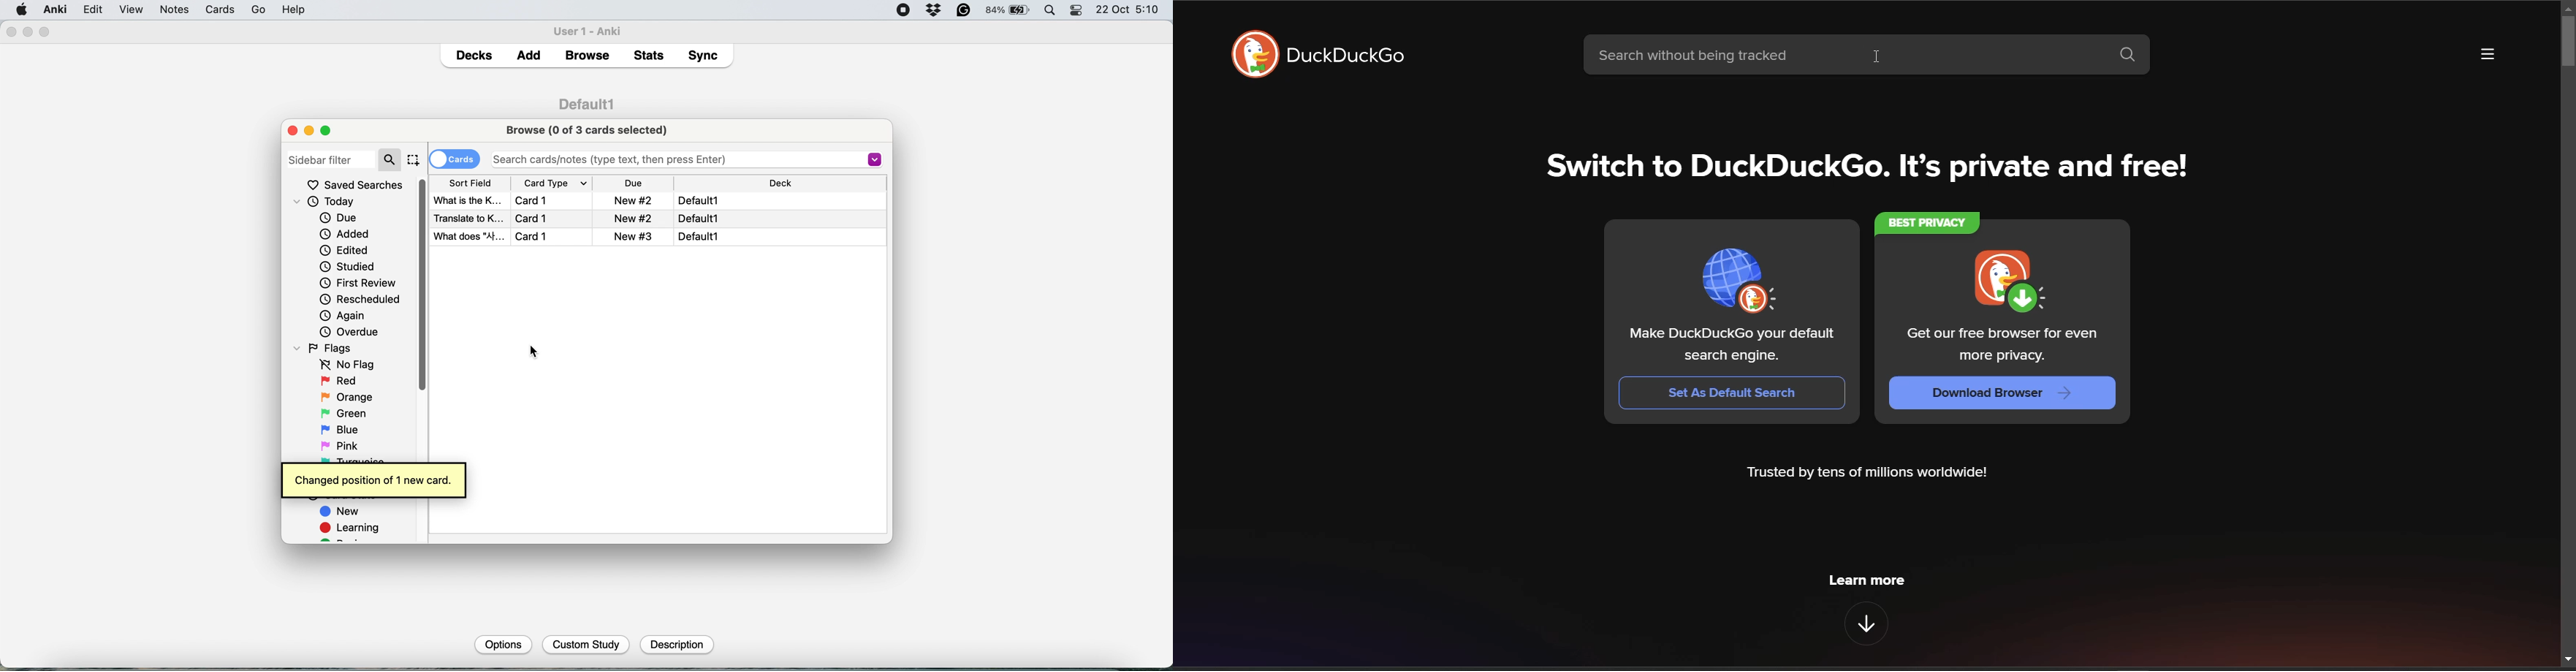  I want to click on Options, so click(502, 644).